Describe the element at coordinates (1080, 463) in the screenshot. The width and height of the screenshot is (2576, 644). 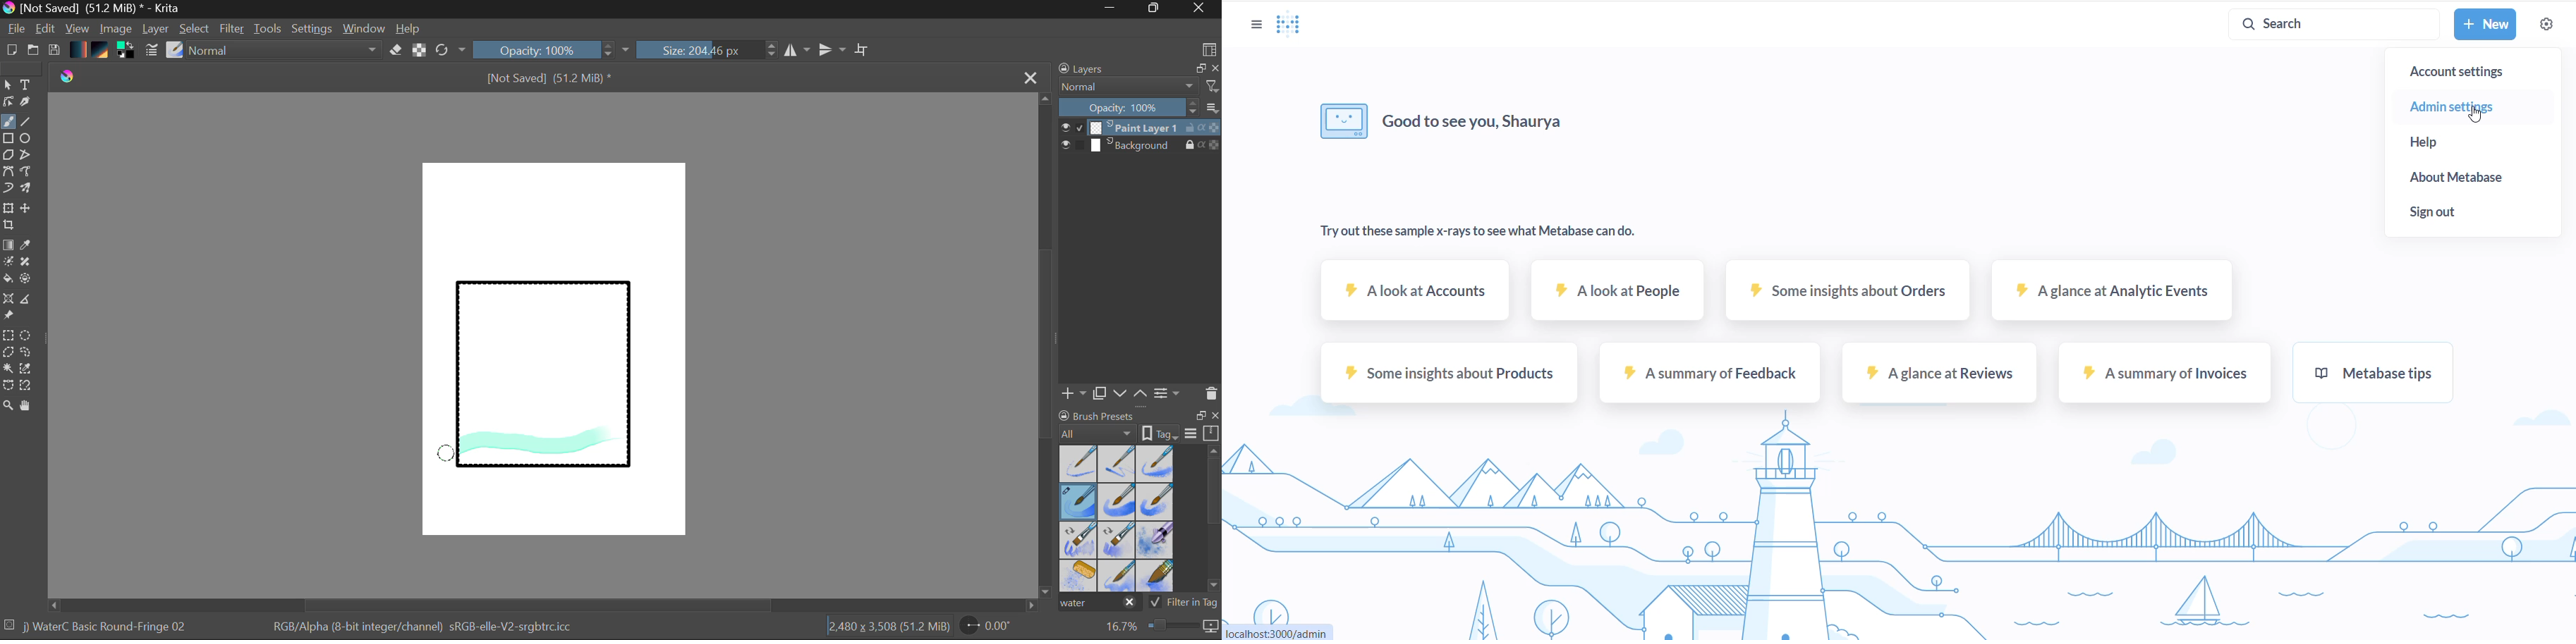
I see `Water C - Dry` at that location.